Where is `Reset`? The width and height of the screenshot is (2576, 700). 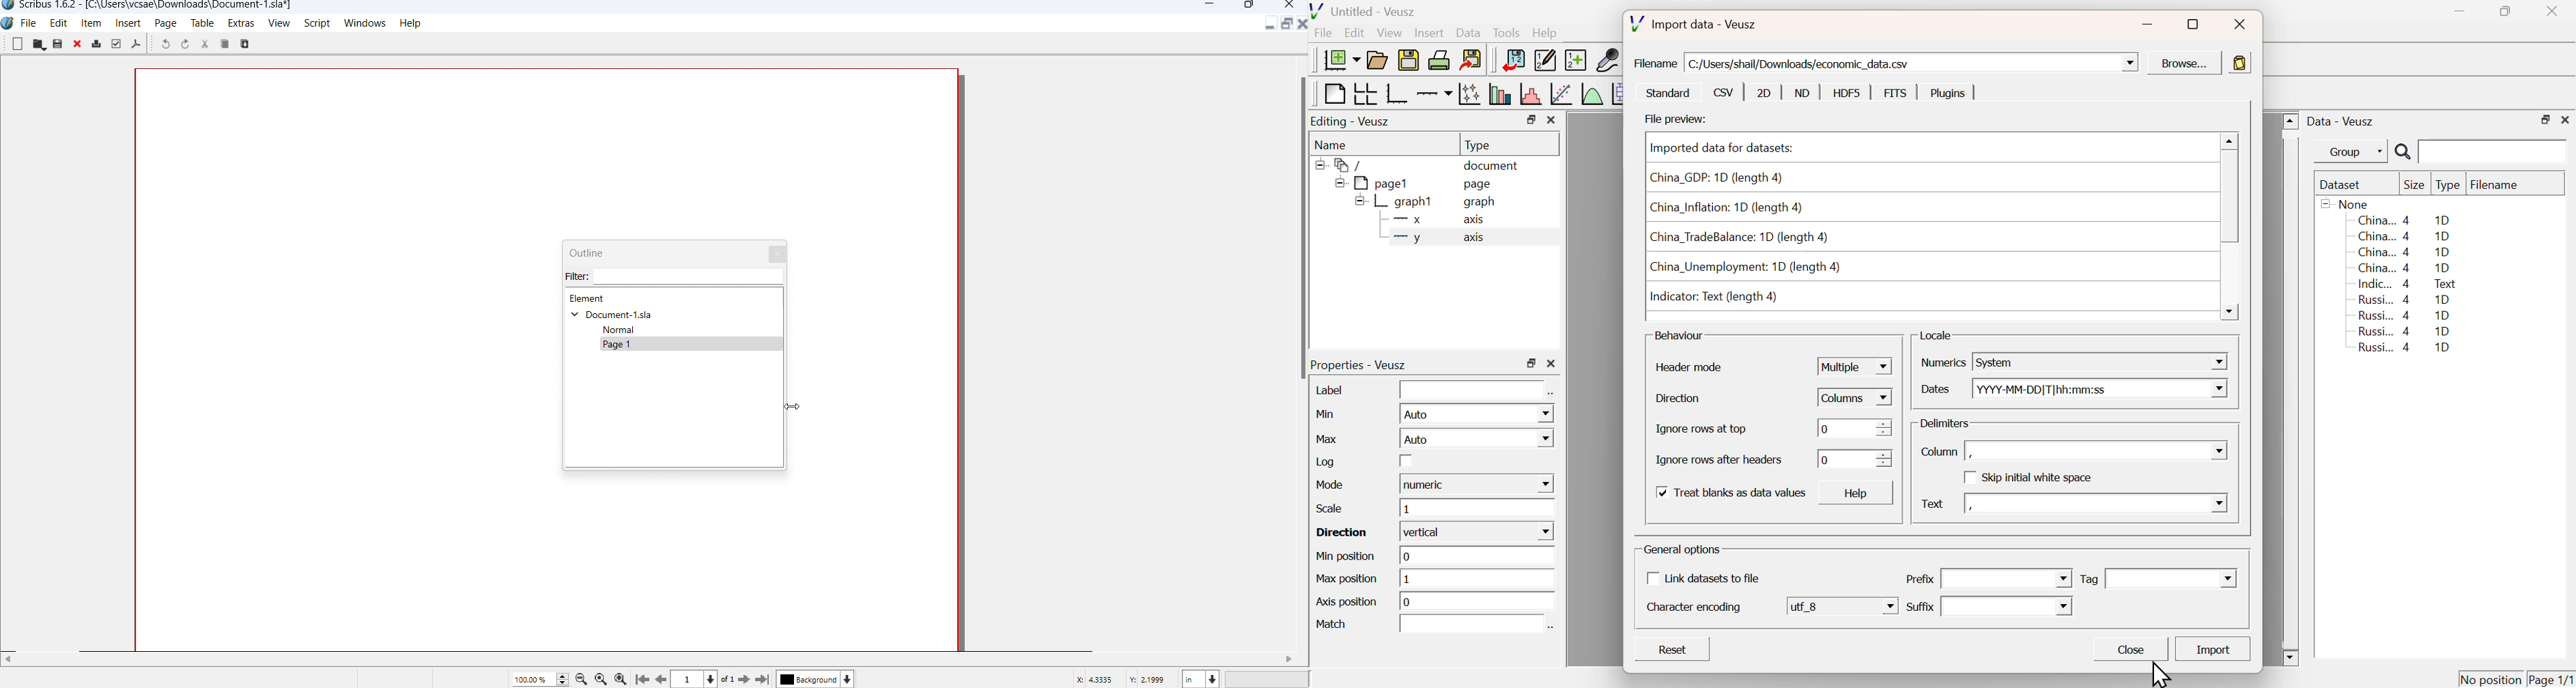 Reset is located at coordinates (1674, 648).